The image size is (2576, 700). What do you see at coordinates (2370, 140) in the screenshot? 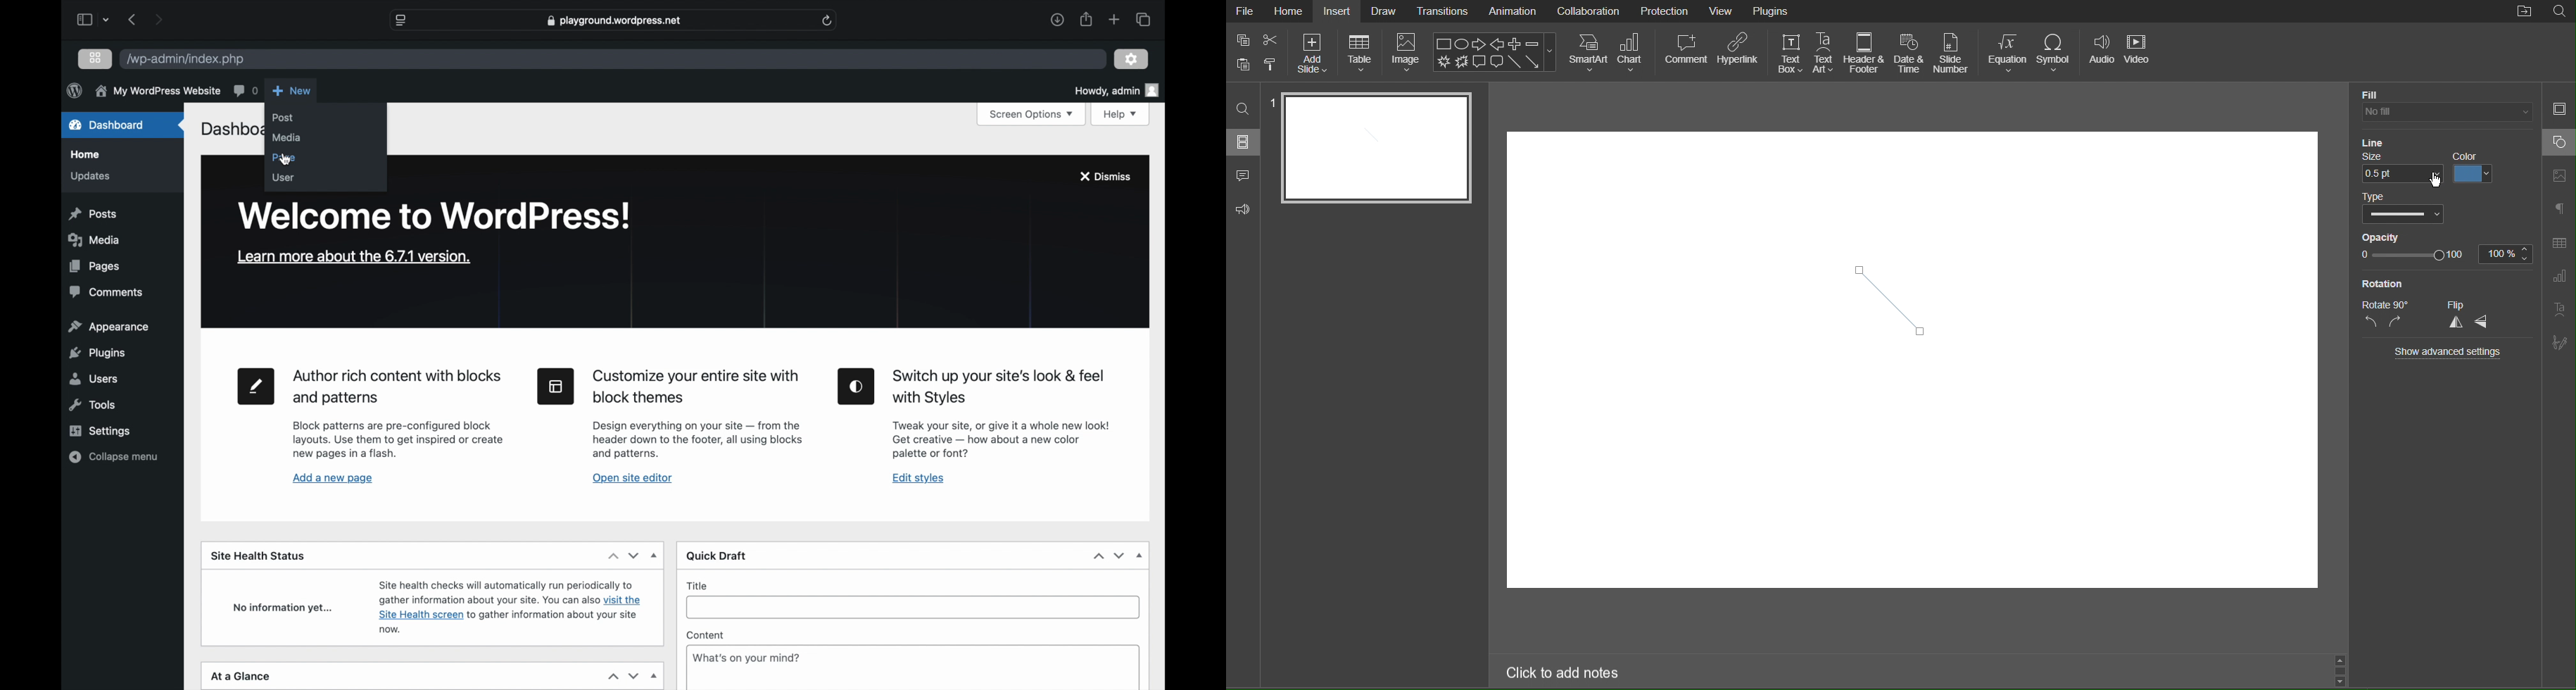
I see `Line` at bounding box center [2370, 140].